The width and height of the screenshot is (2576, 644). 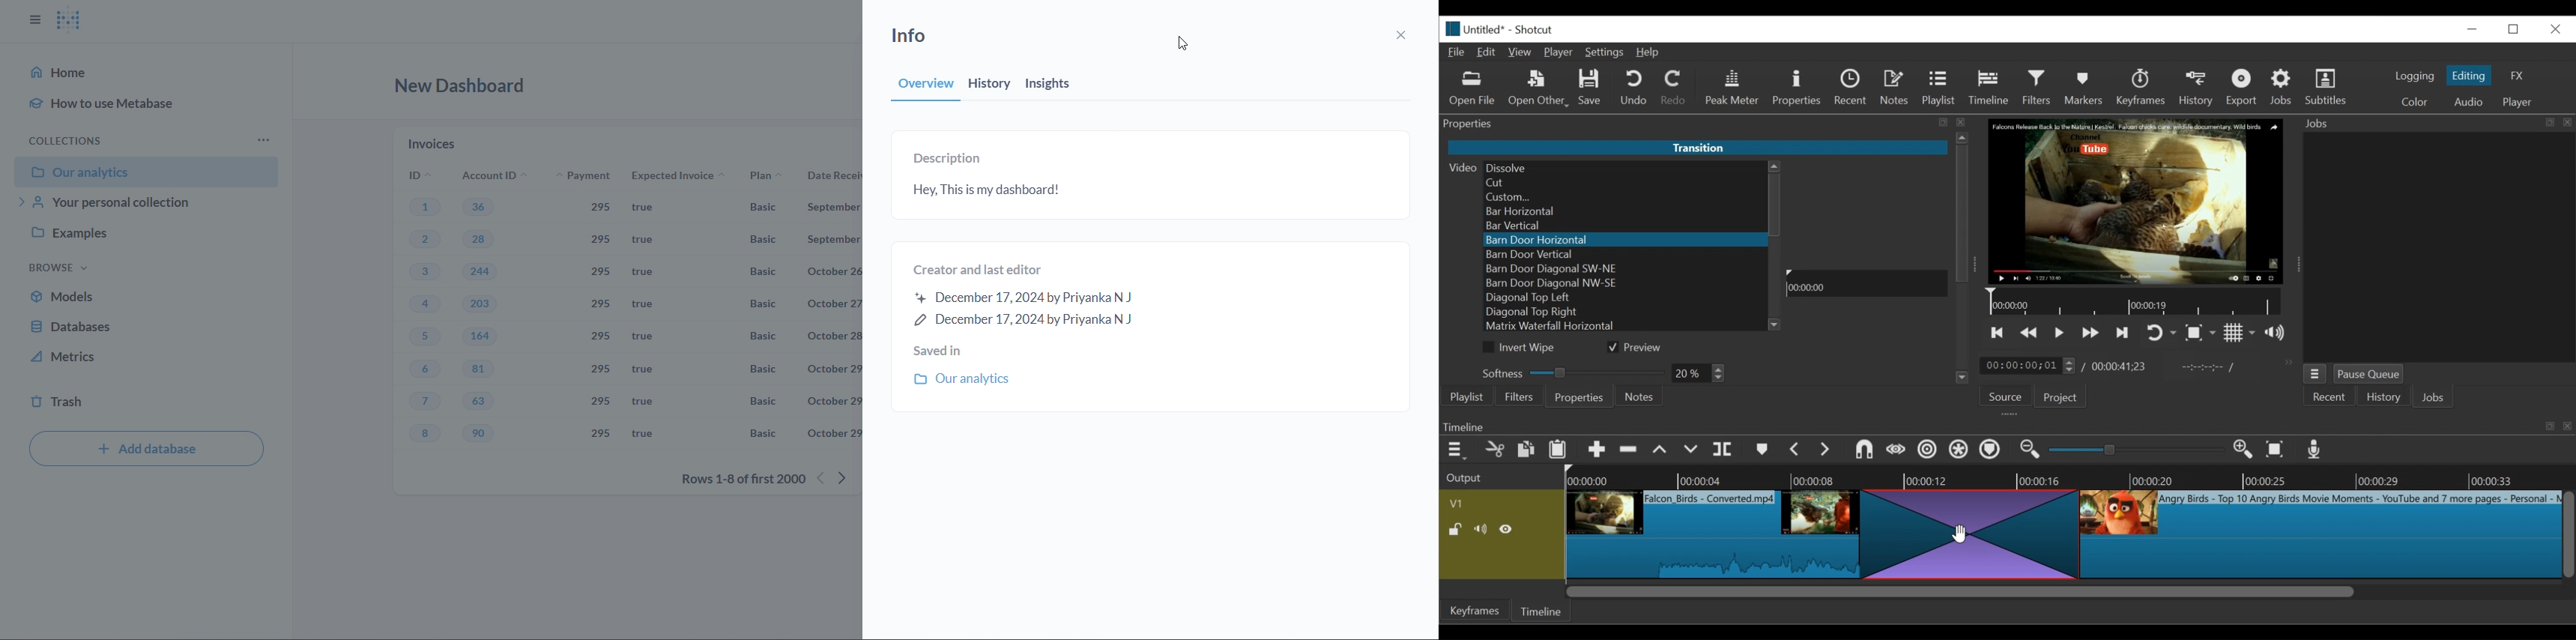 I want to click on Properties, so click(x=1578, y=396).